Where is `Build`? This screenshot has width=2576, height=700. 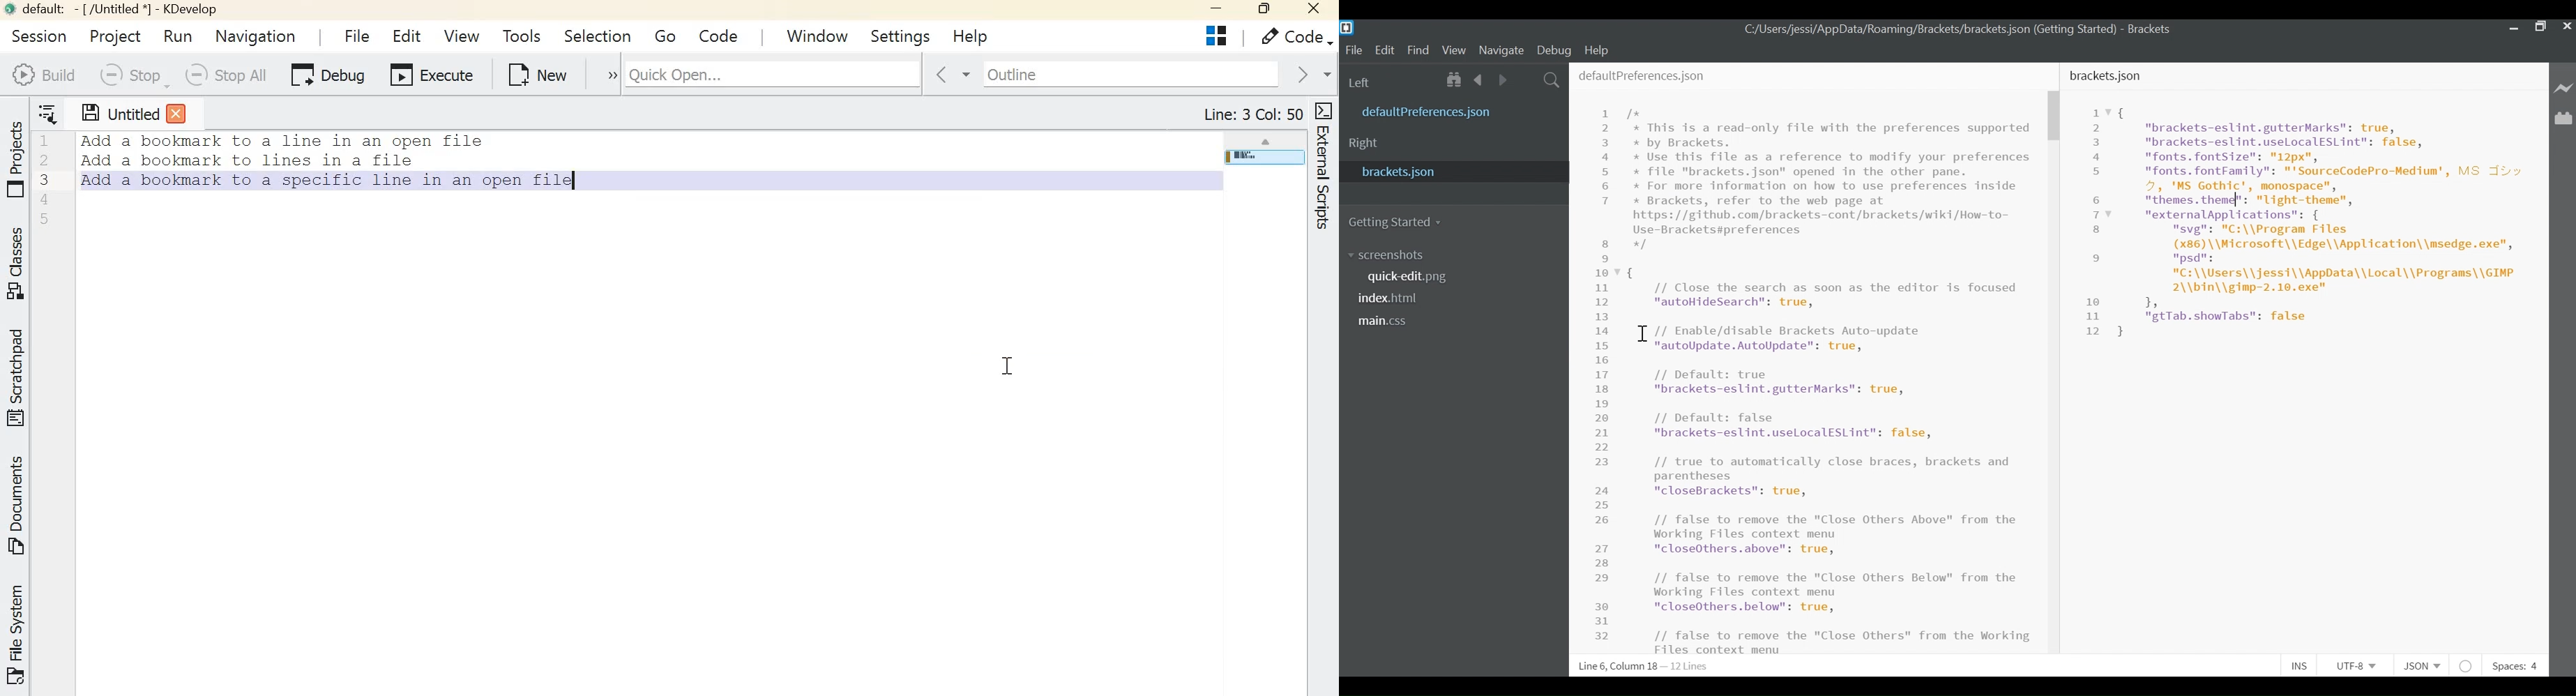 Build is located at coordinates (43, 75).